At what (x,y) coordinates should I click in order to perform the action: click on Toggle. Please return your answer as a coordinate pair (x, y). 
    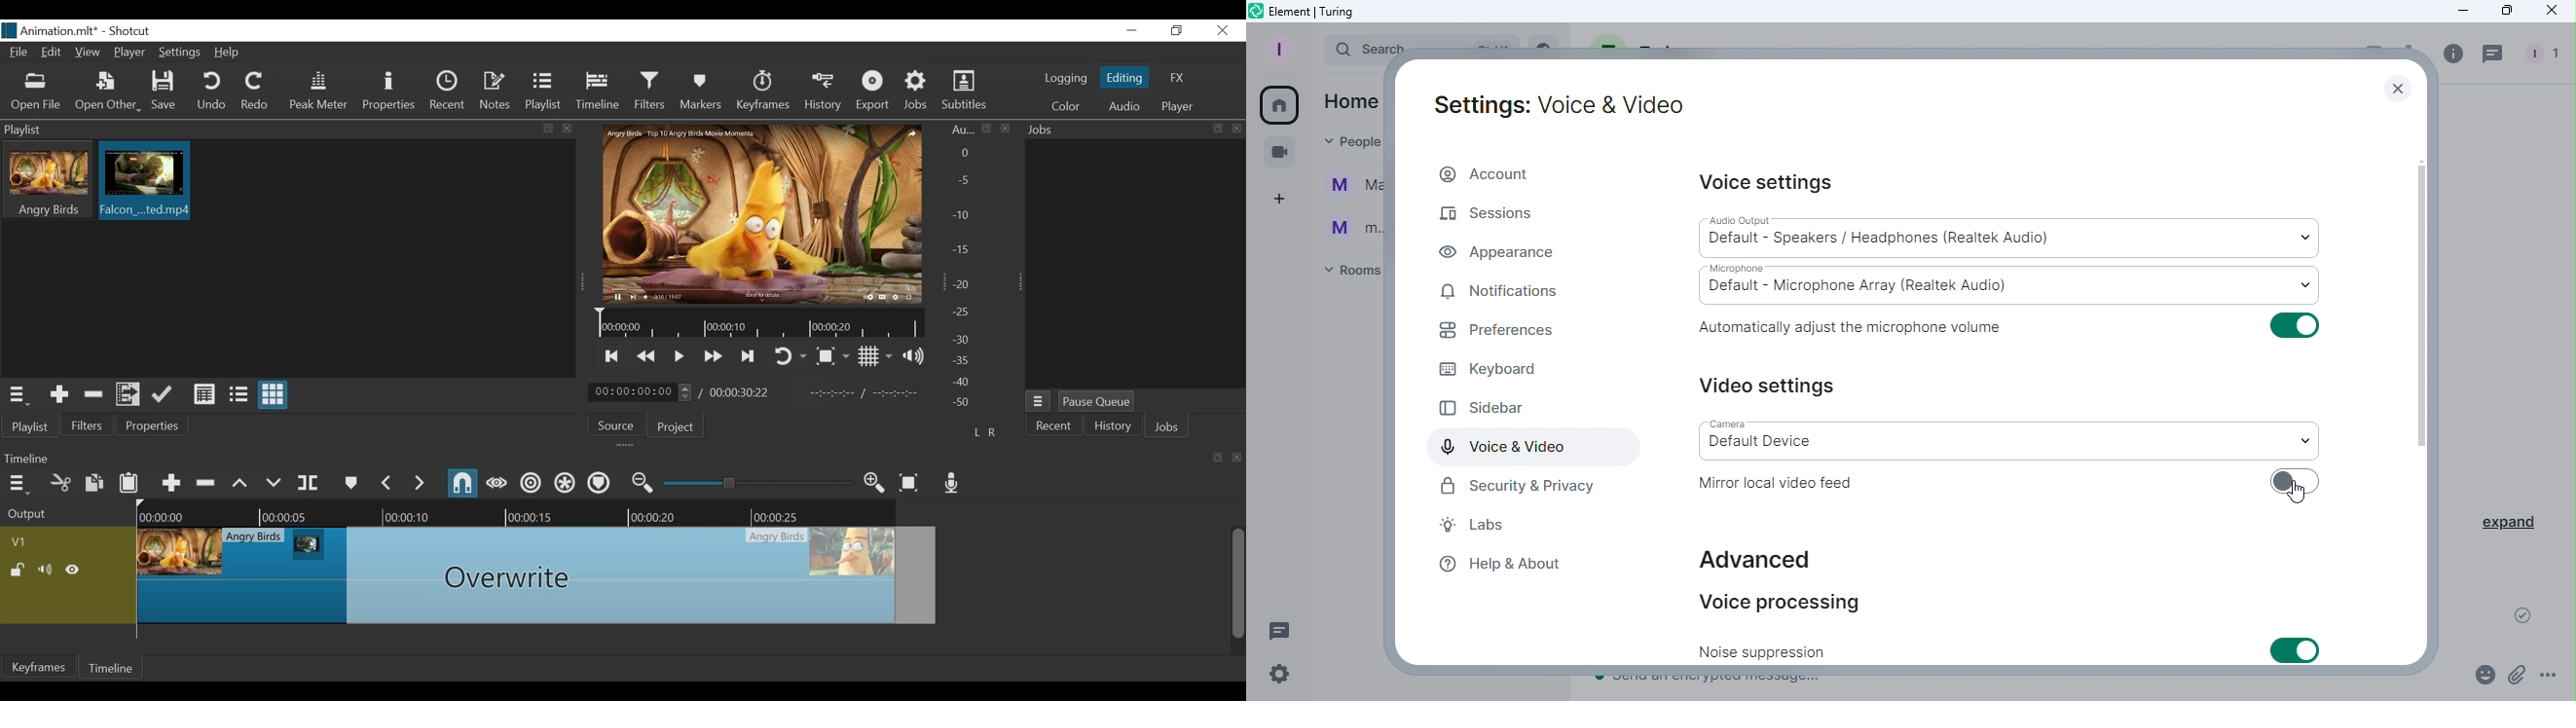
    Looking at the image, I should click on (2293, 324).